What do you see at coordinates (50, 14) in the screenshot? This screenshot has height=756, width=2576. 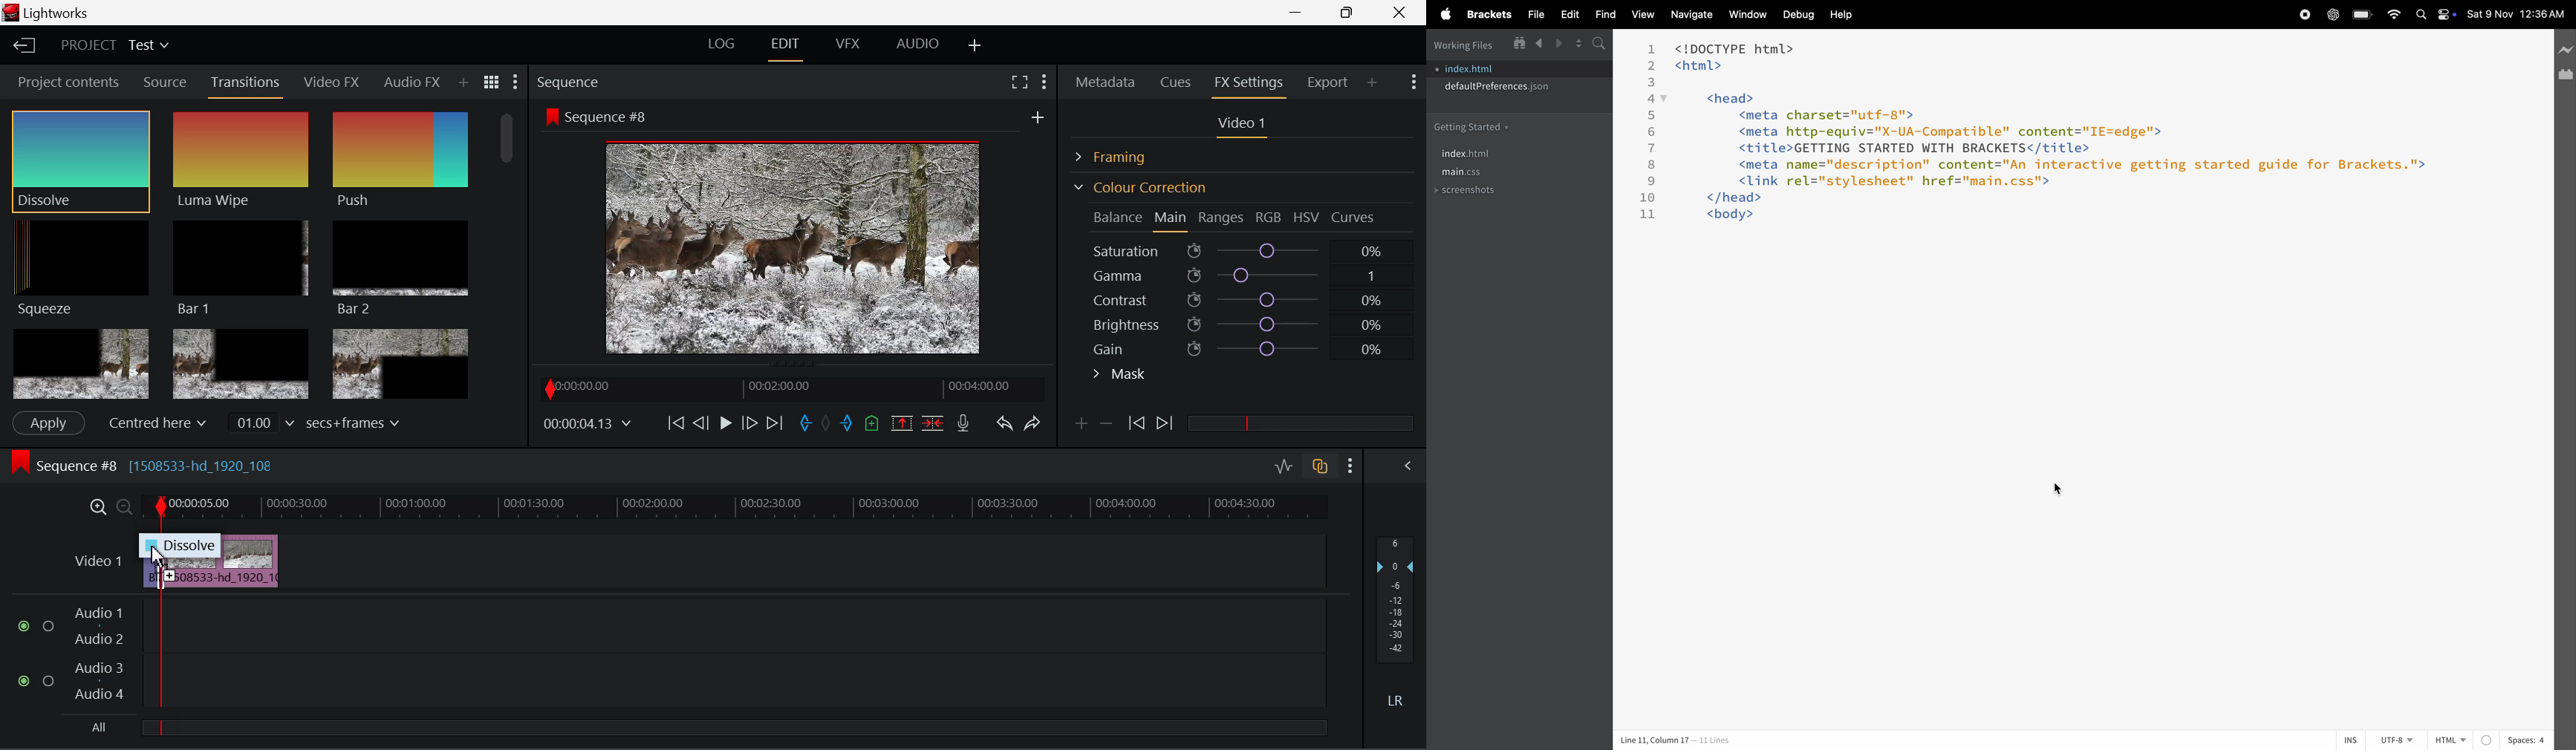 I see `Window Title` at bounding box center [50, 14].